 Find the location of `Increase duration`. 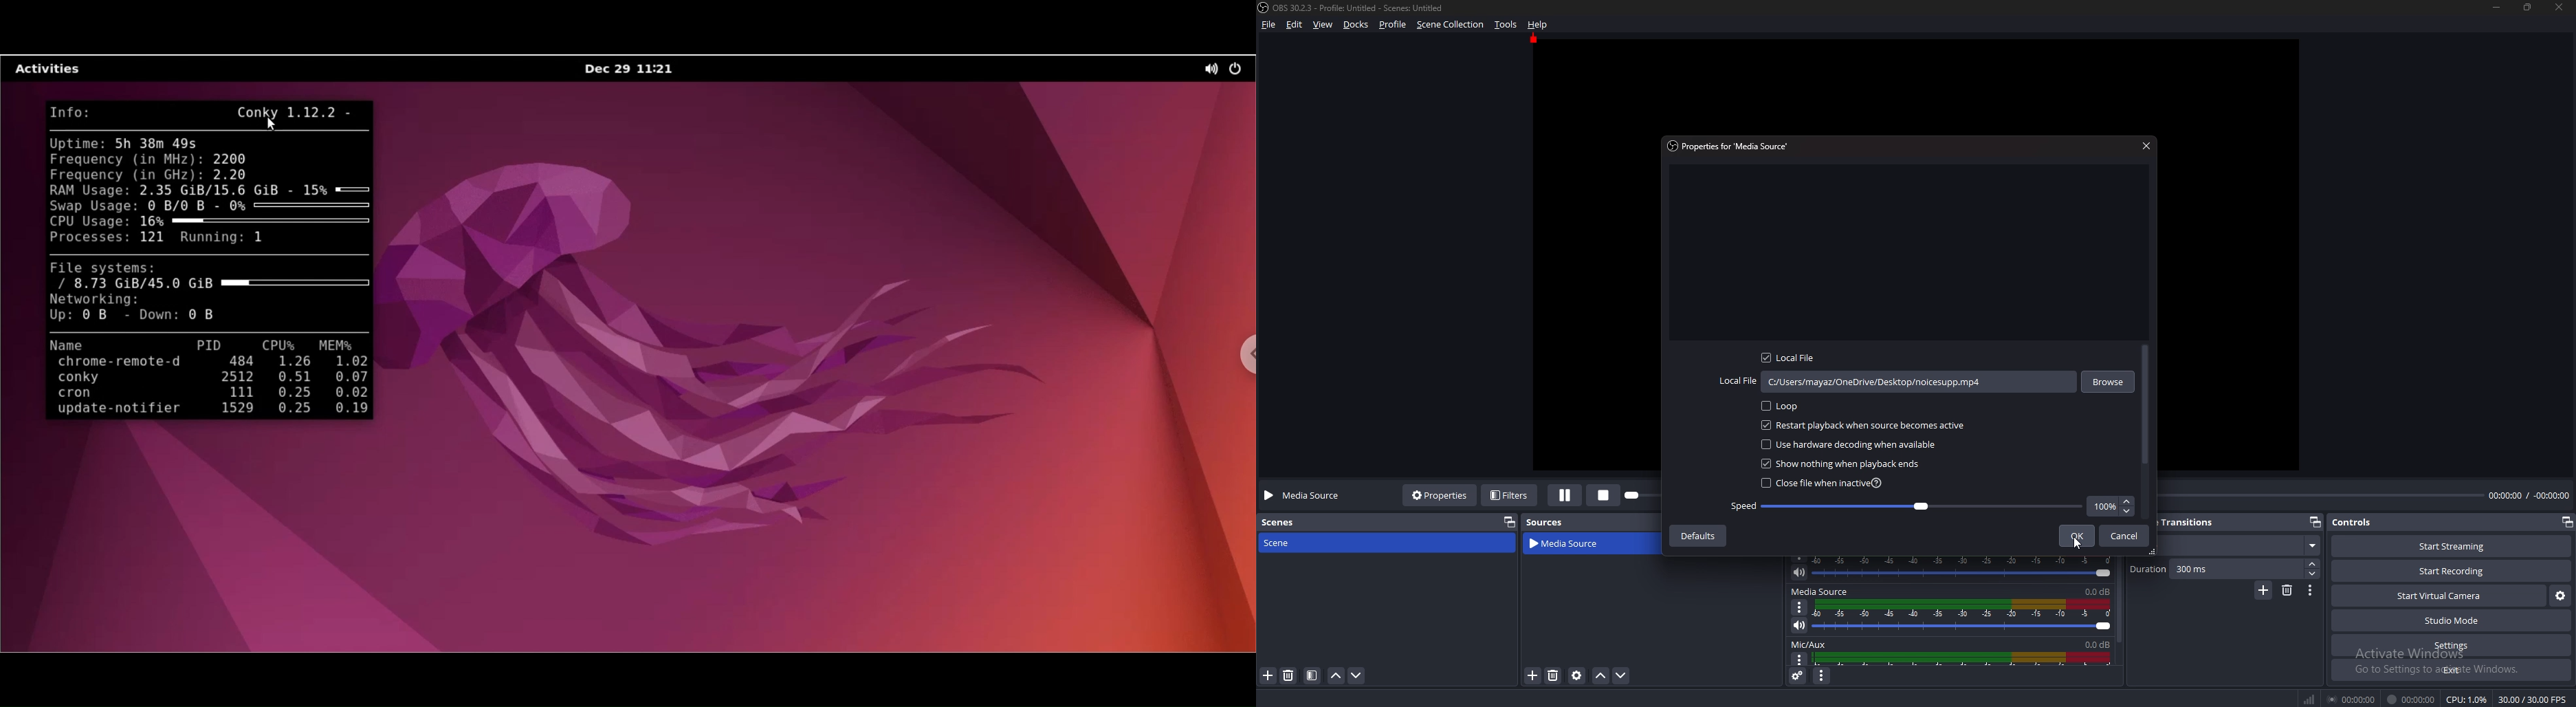

Increase duration is located at coordinates (2314, 564).